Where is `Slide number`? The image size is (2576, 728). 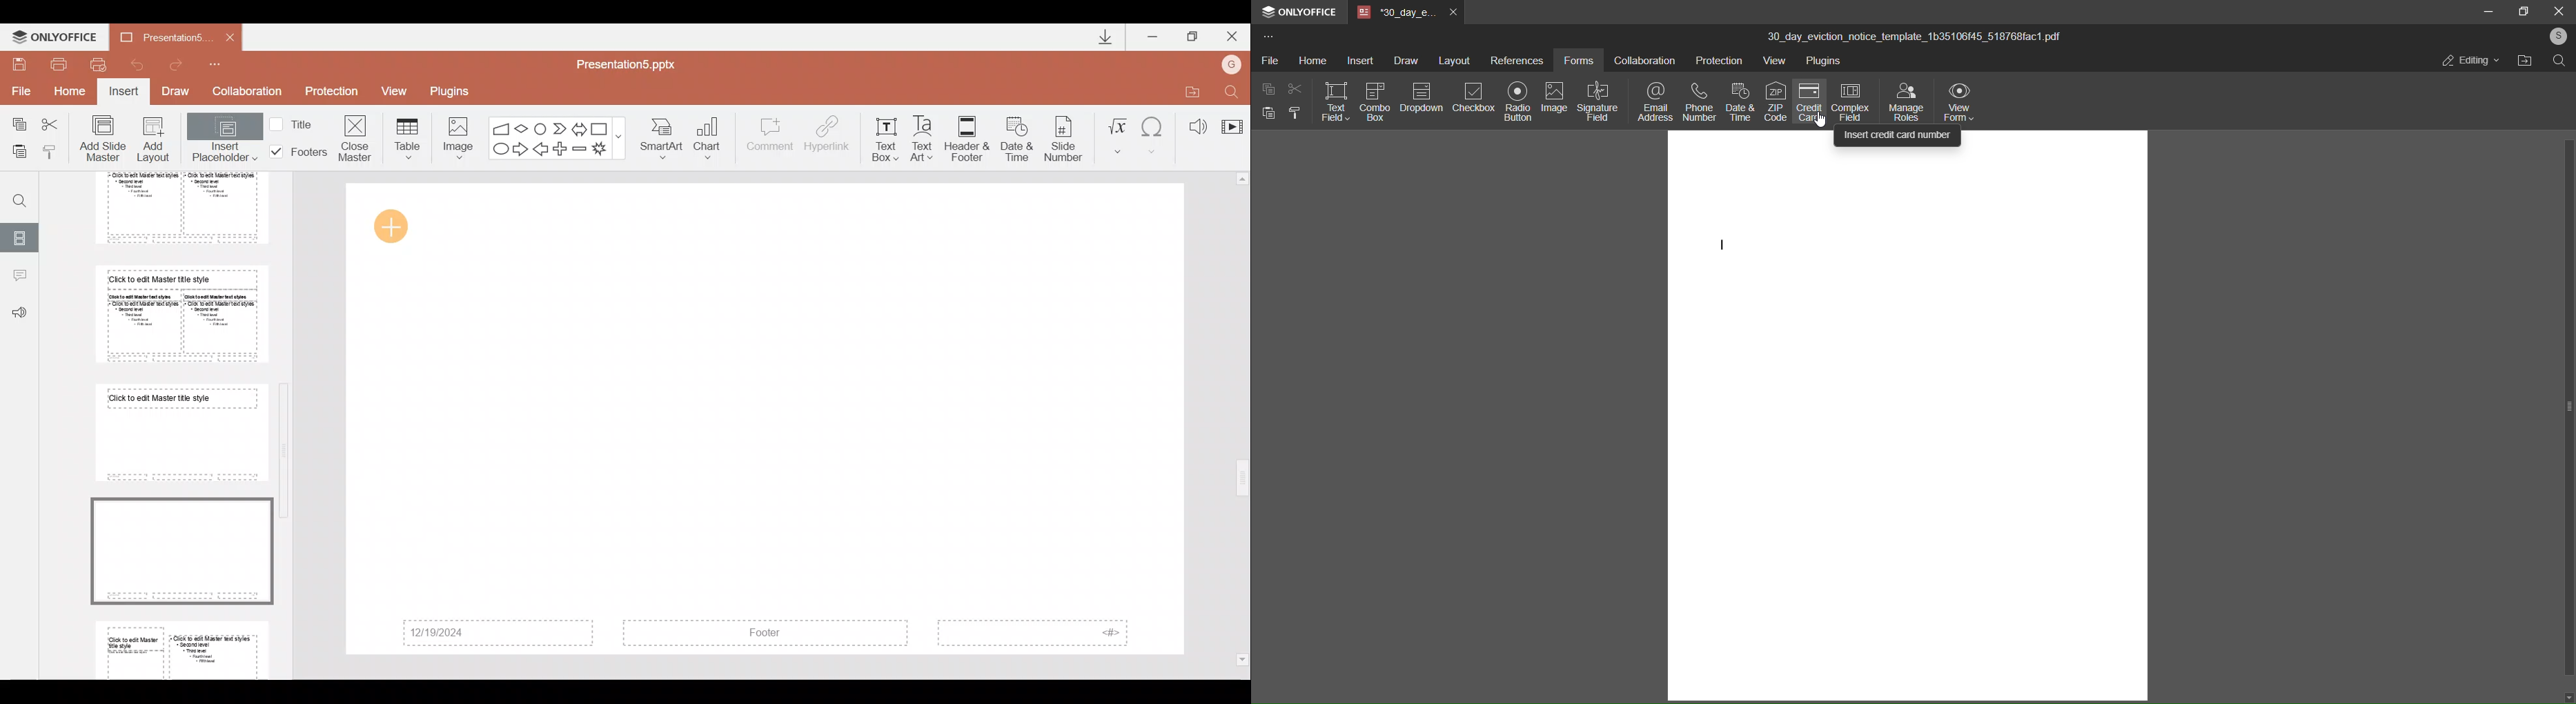
Slide number is located at coordinates (1066, 136).